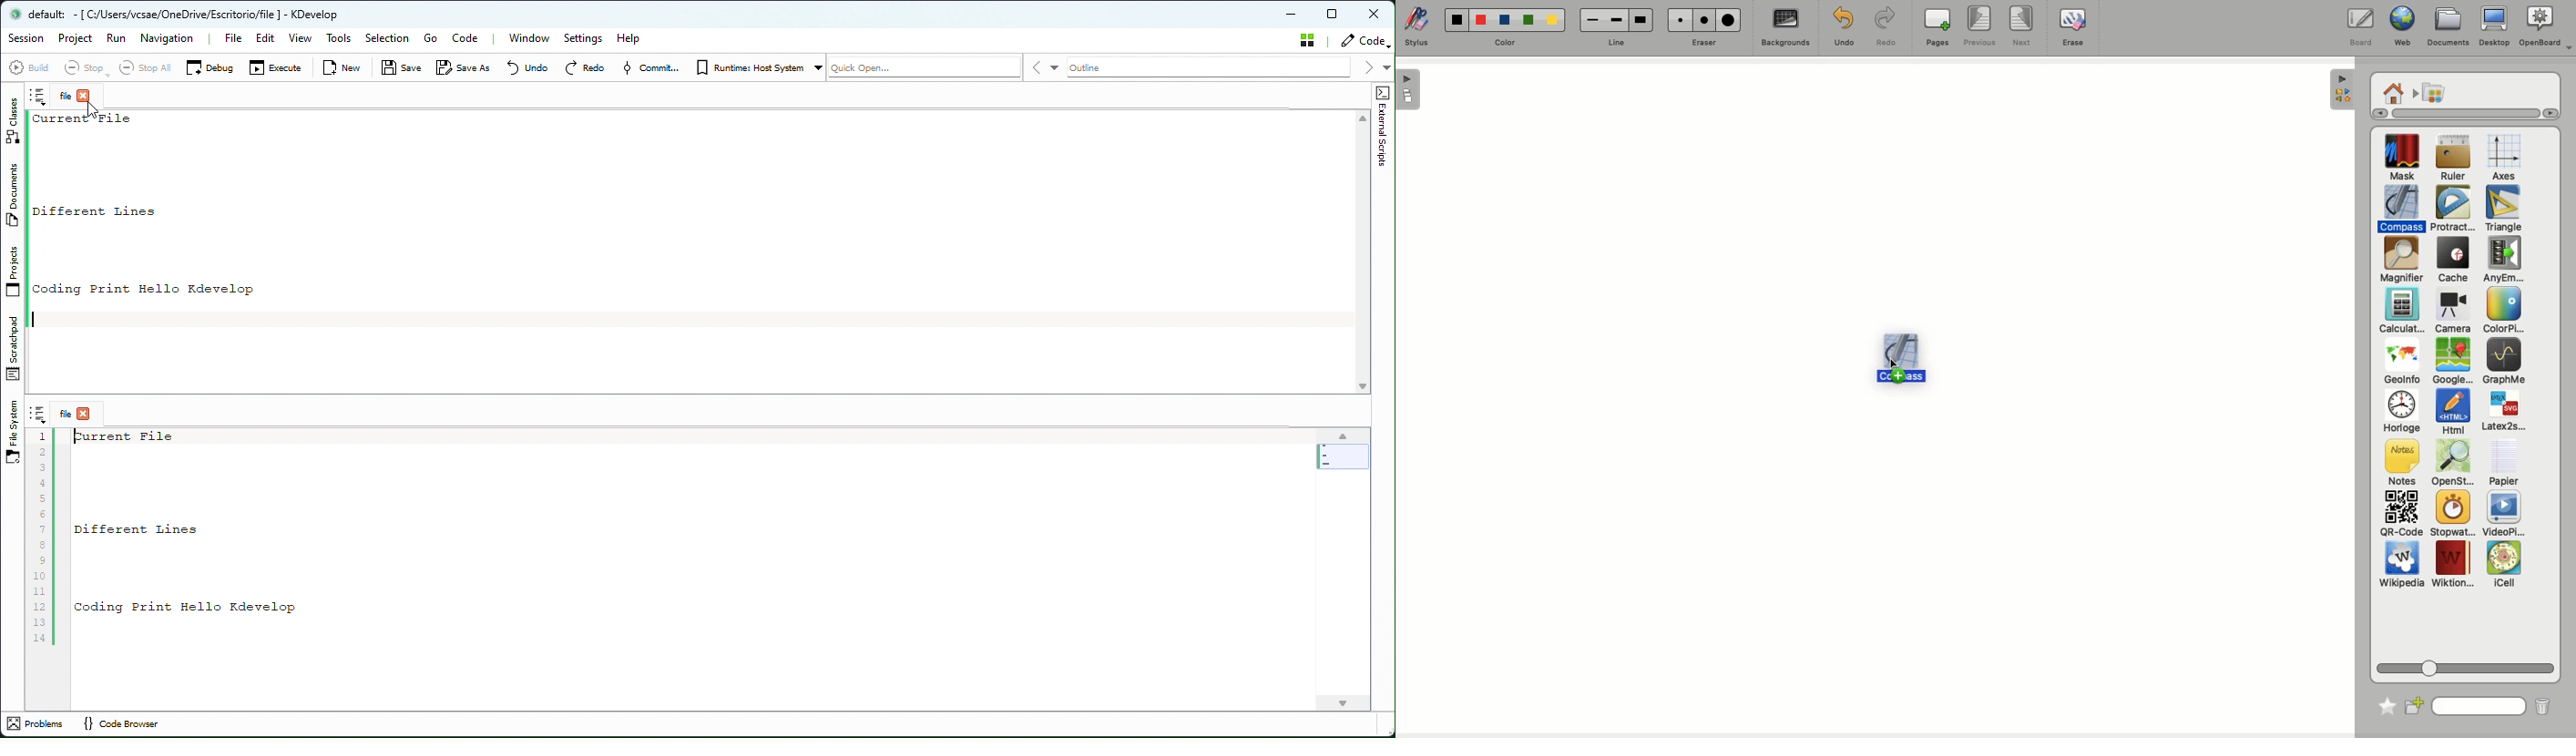 This screenshot has height=756, width=2576. What do you see at coordinates (2393, 92) in the screenshot?
I see `Home` at bounding box center [2393, 92].